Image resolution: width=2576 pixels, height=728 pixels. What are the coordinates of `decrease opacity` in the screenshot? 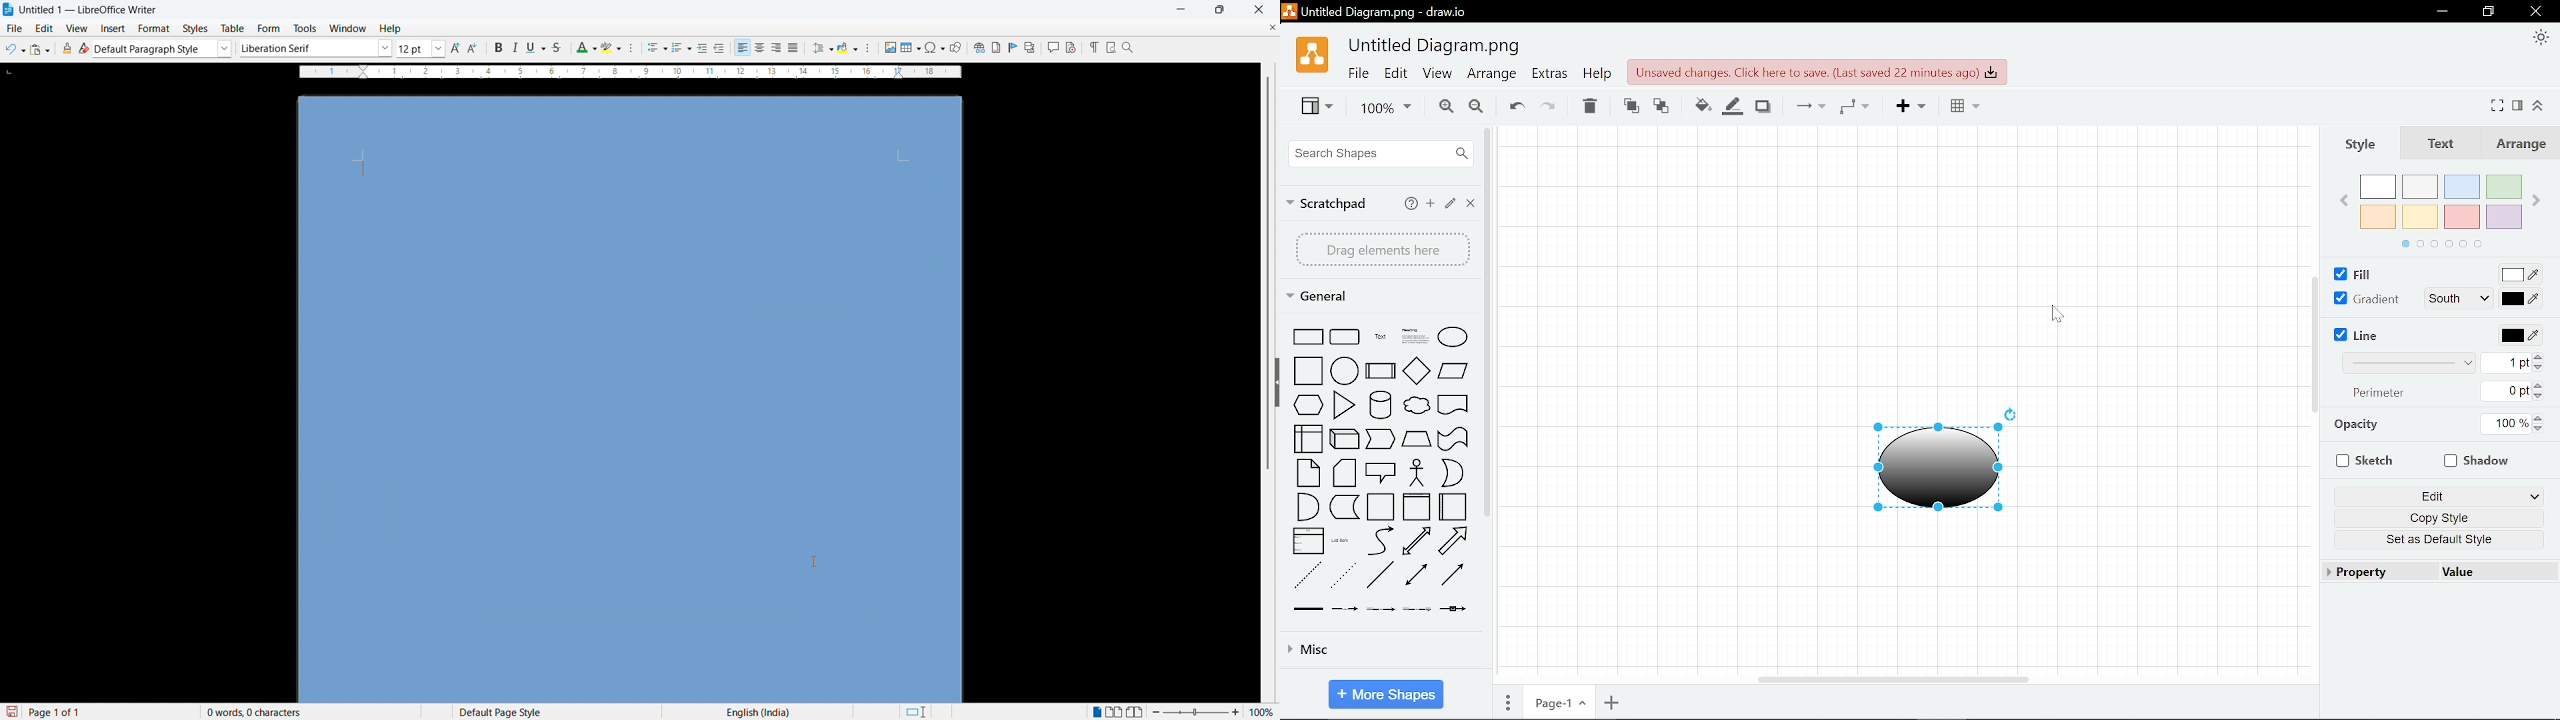 It's located at (2542, 430).